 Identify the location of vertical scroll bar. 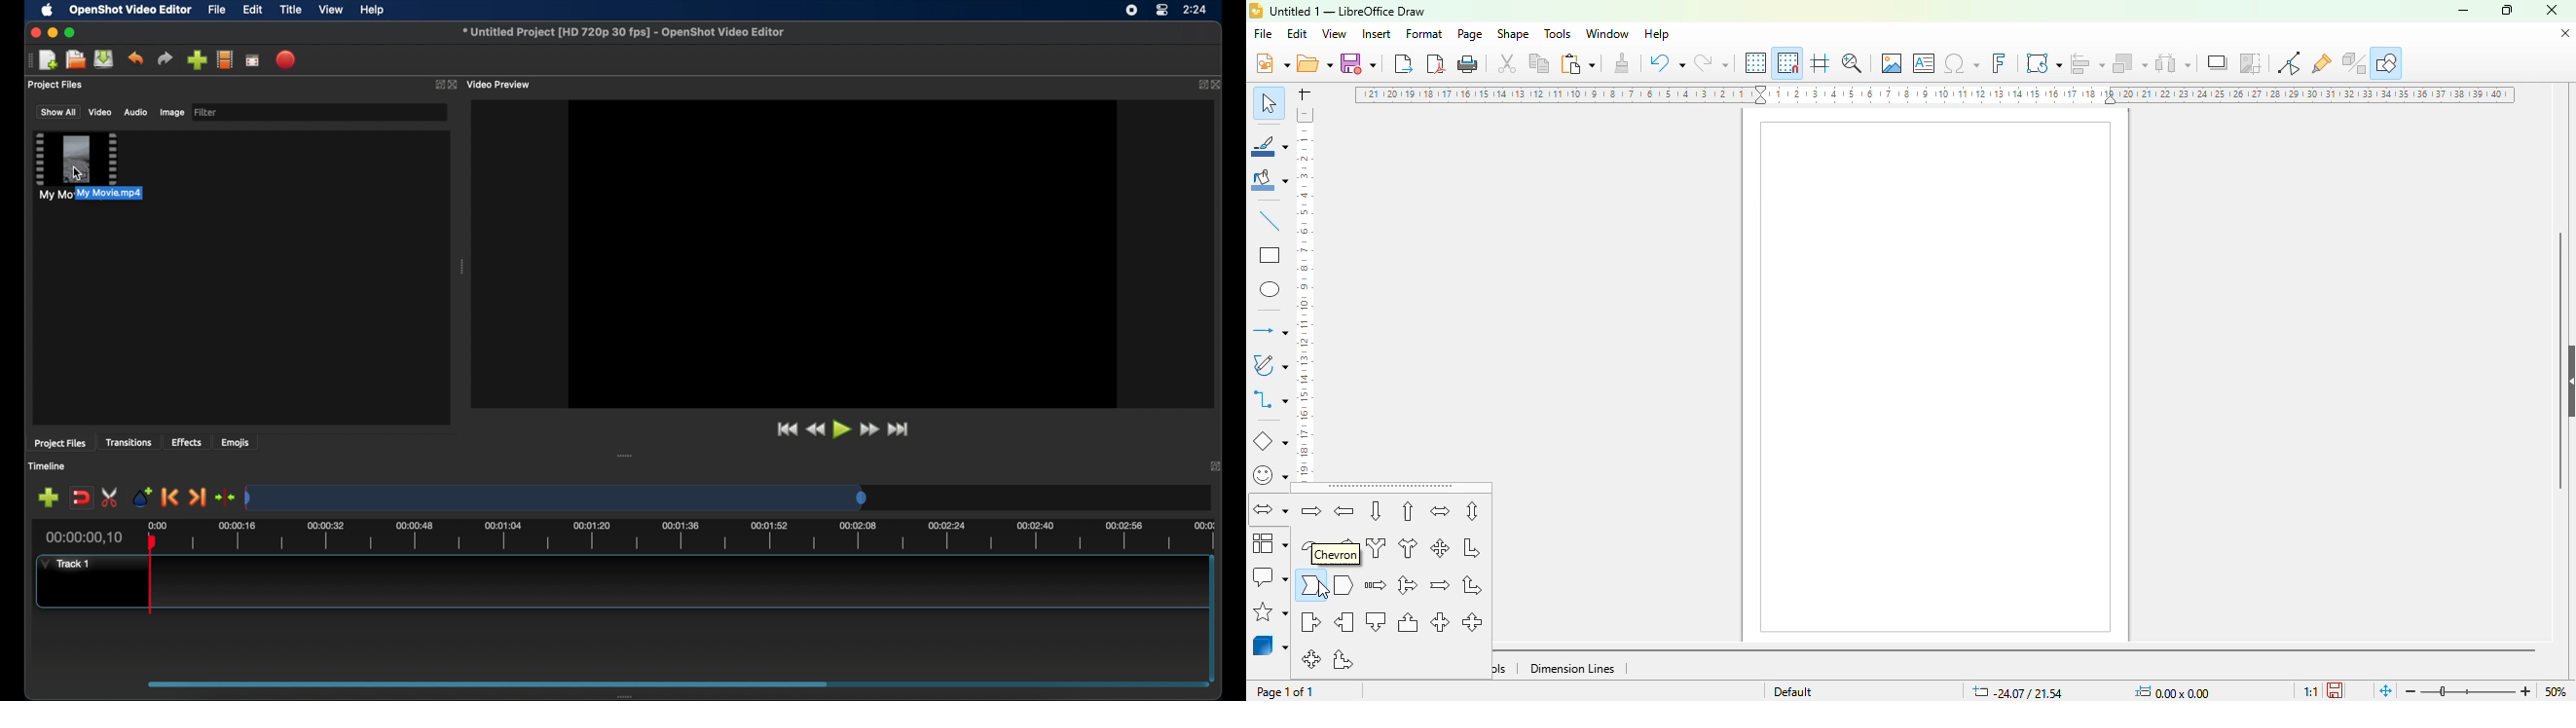
(2560, 361).